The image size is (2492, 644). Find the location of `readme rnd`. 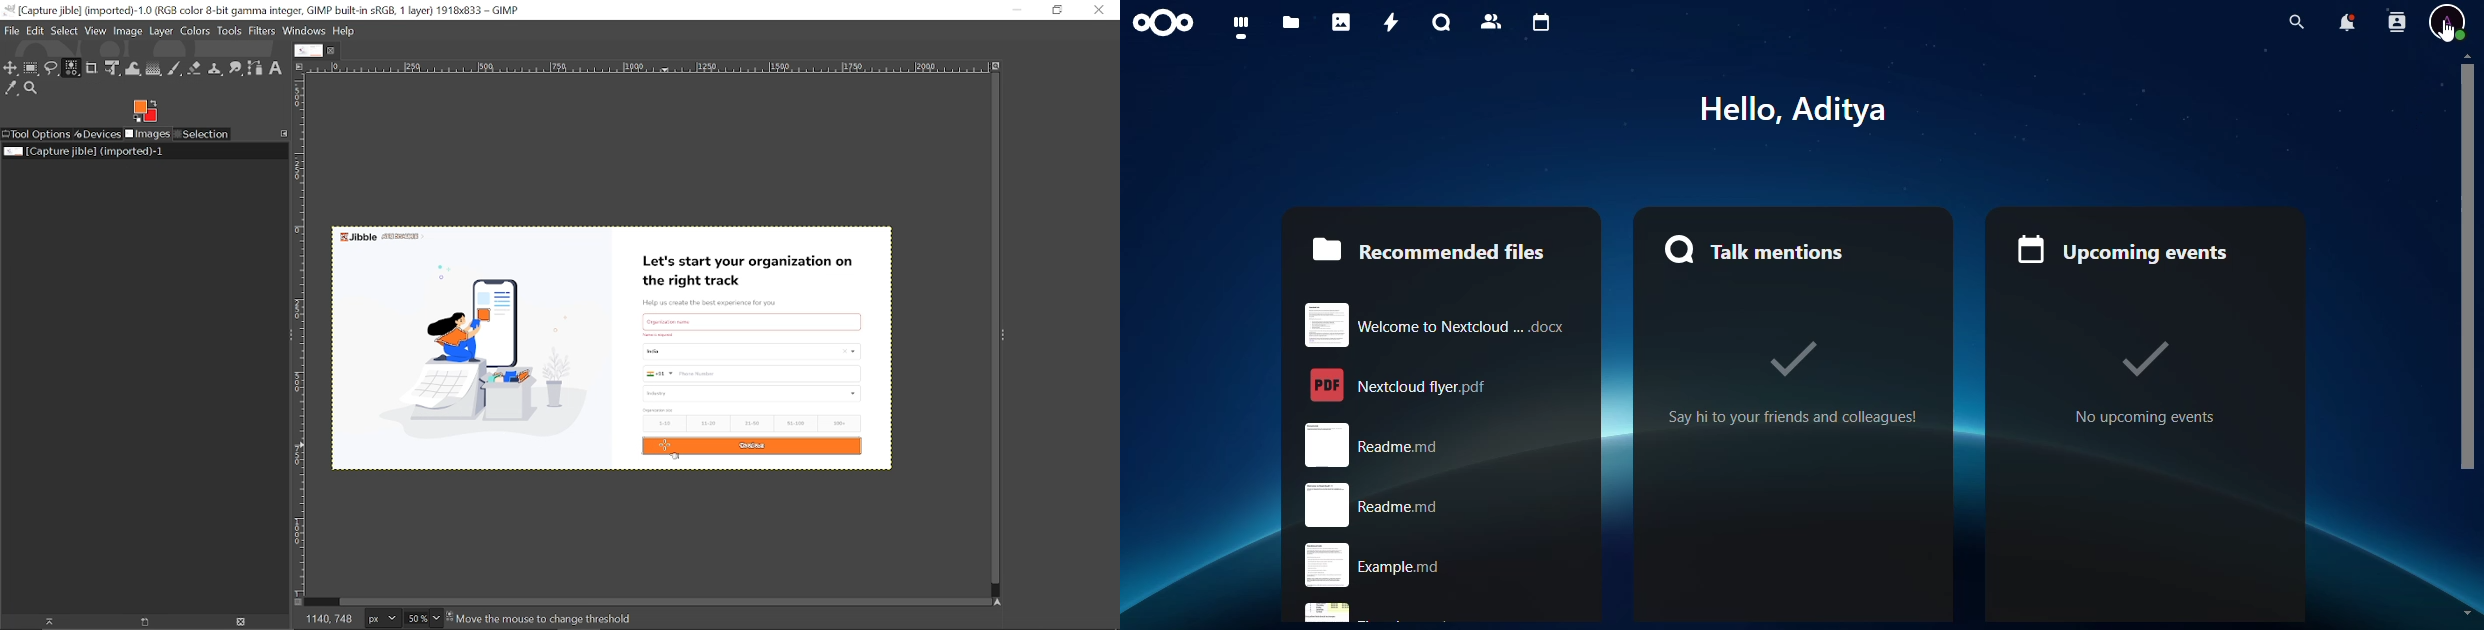

readme rnd is located at coordinates (1430, 505).